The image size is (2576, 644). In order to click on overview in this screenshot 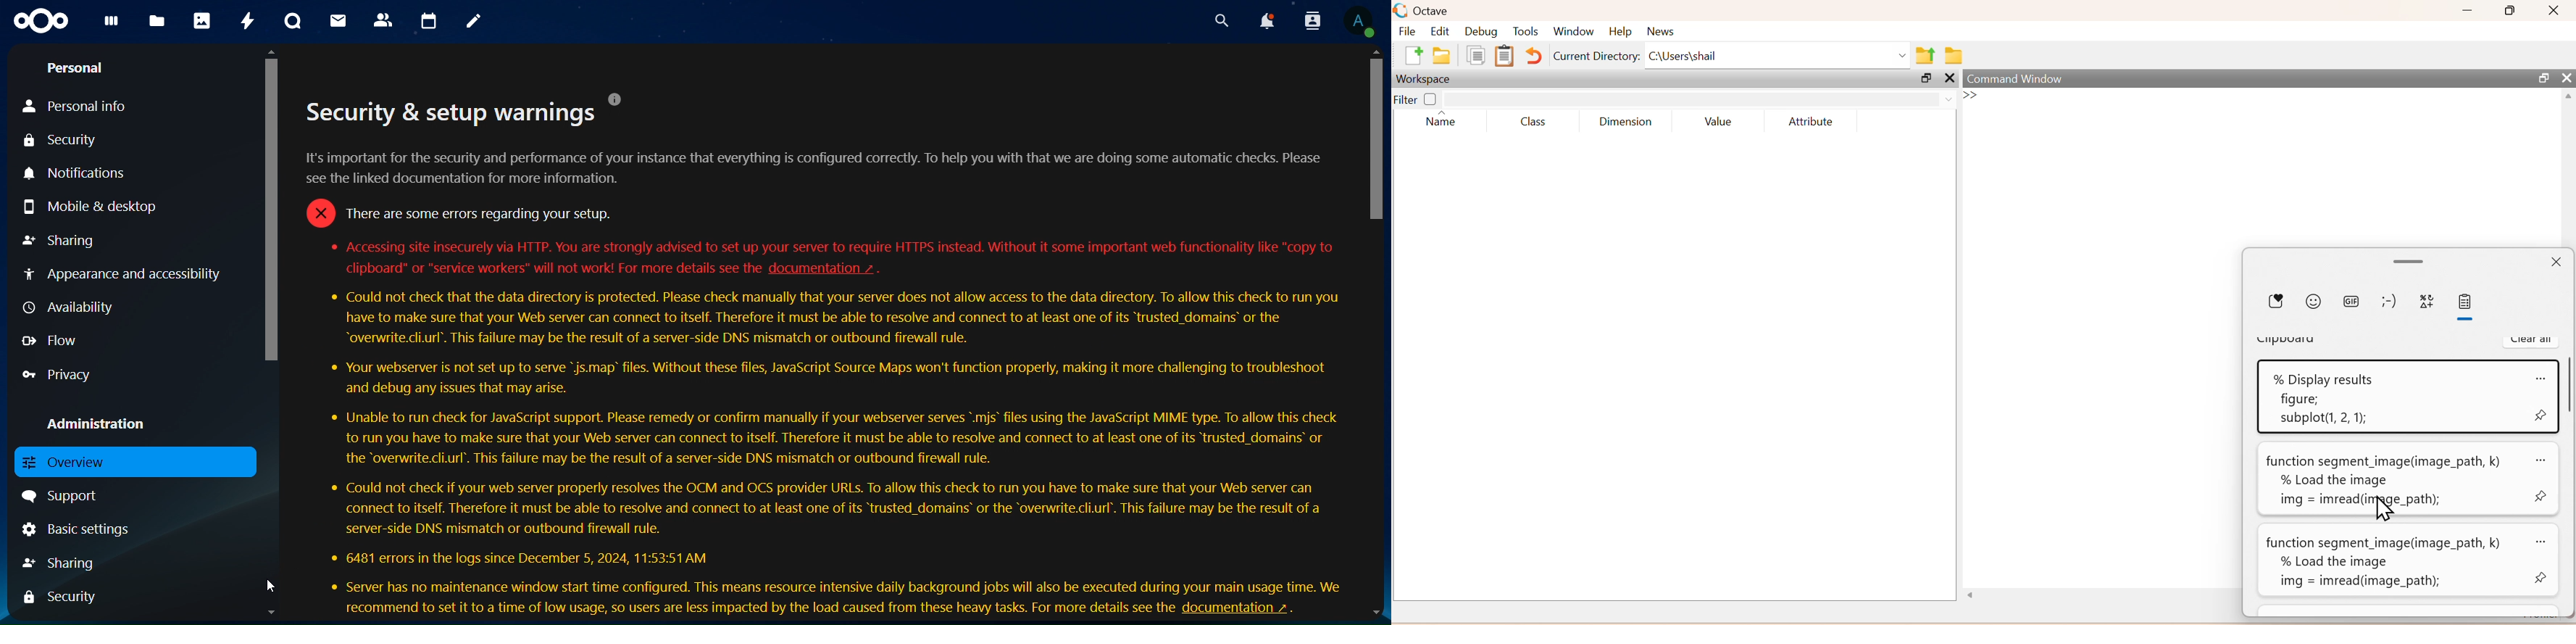, I will do `click(68, 462)`.